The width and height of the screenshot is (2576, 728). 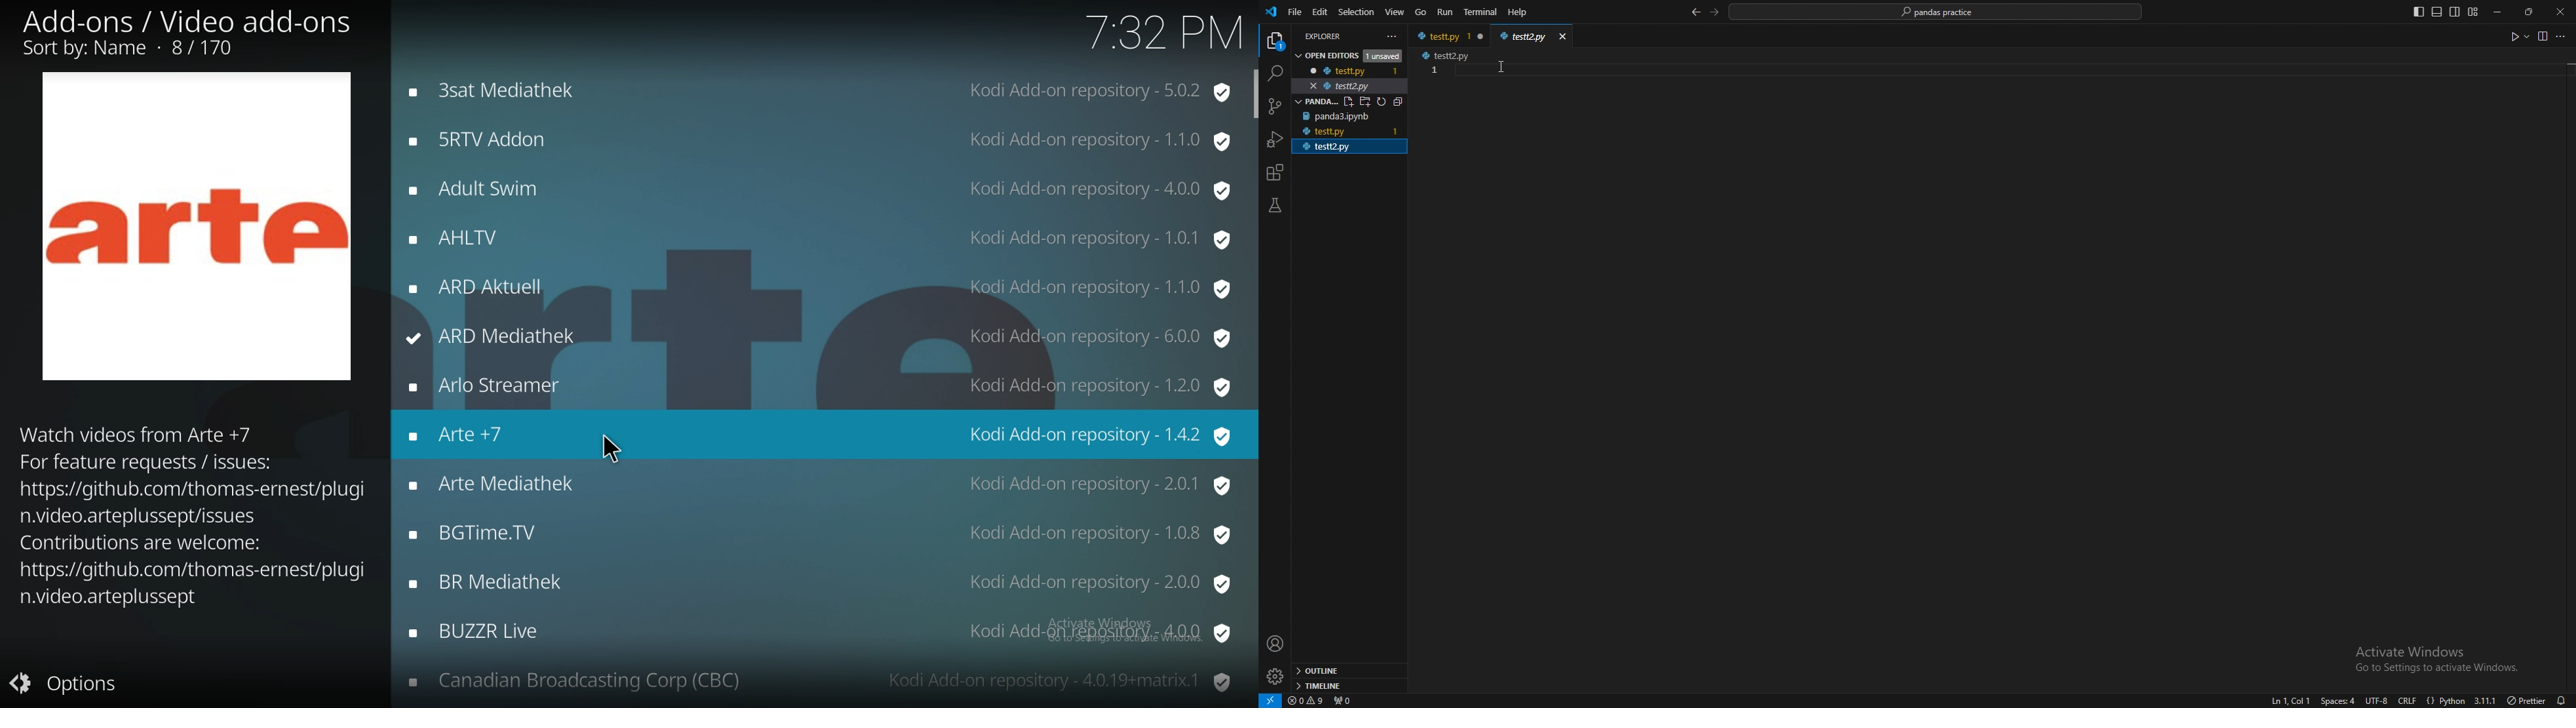 I want to click on add on, so click(x=819, y=92).